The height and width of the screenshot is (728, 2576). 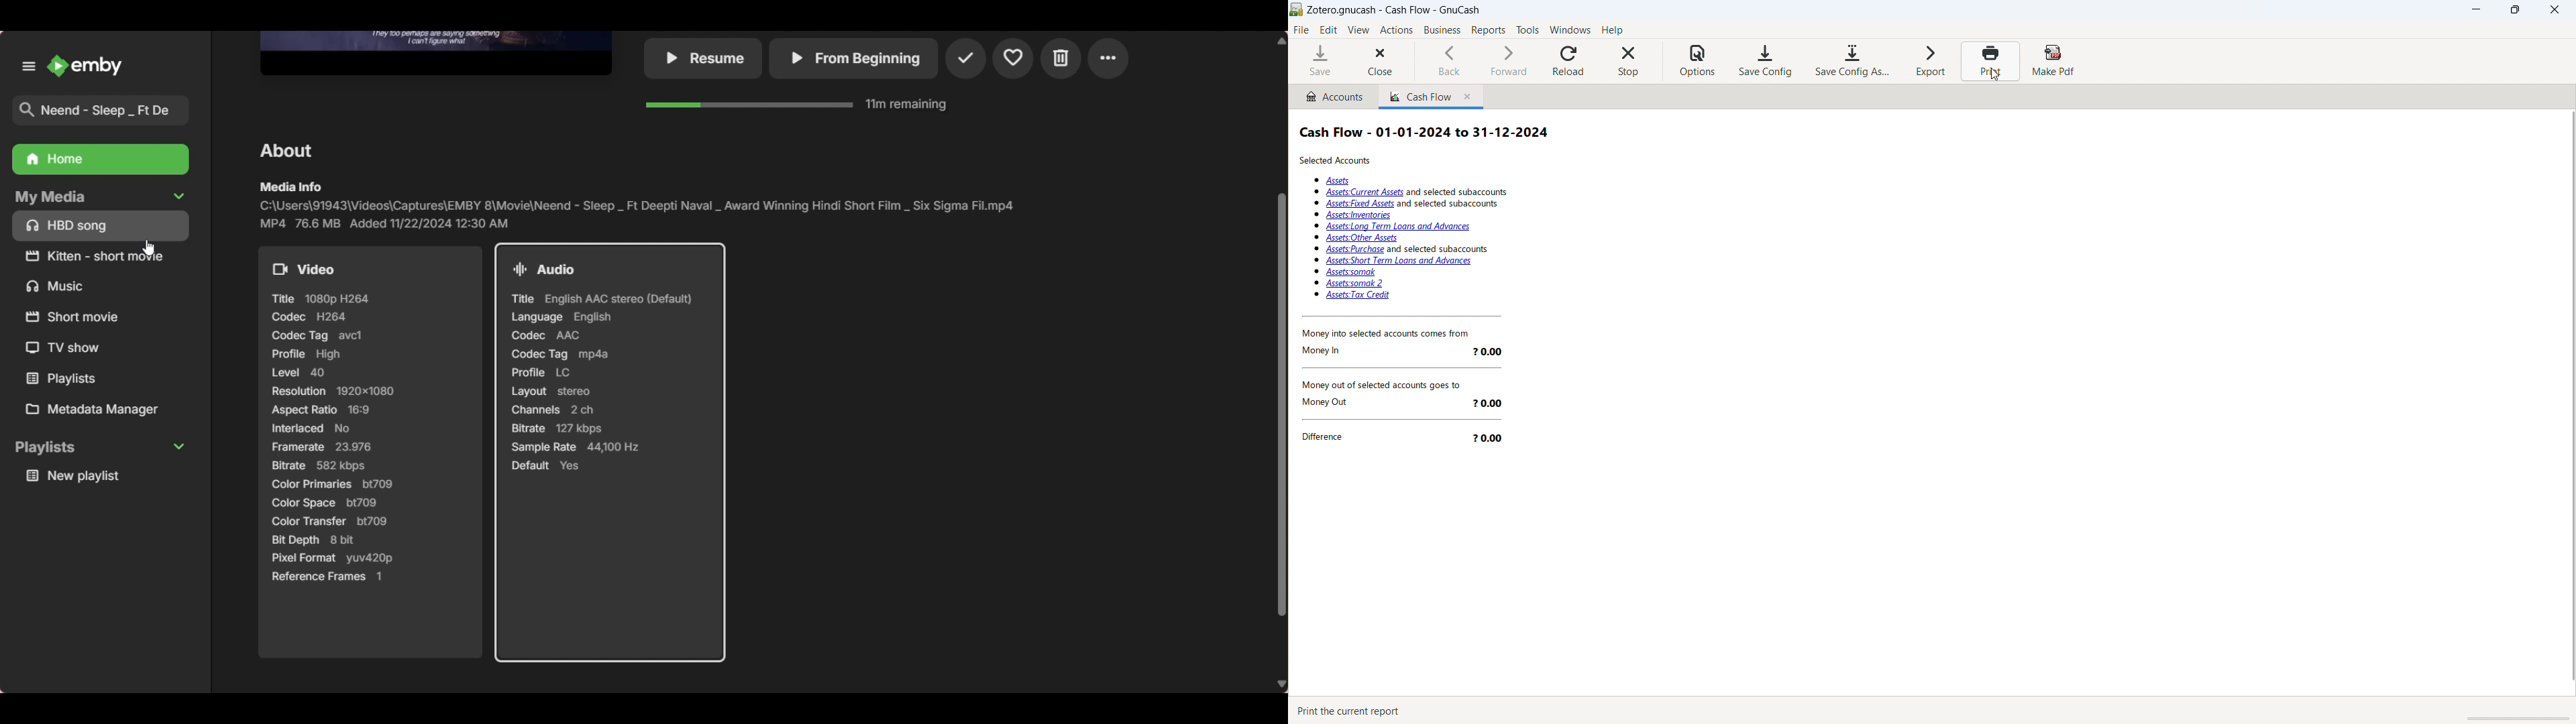 I want to click on Assets: other Assets, so click(x=1362, y=239).